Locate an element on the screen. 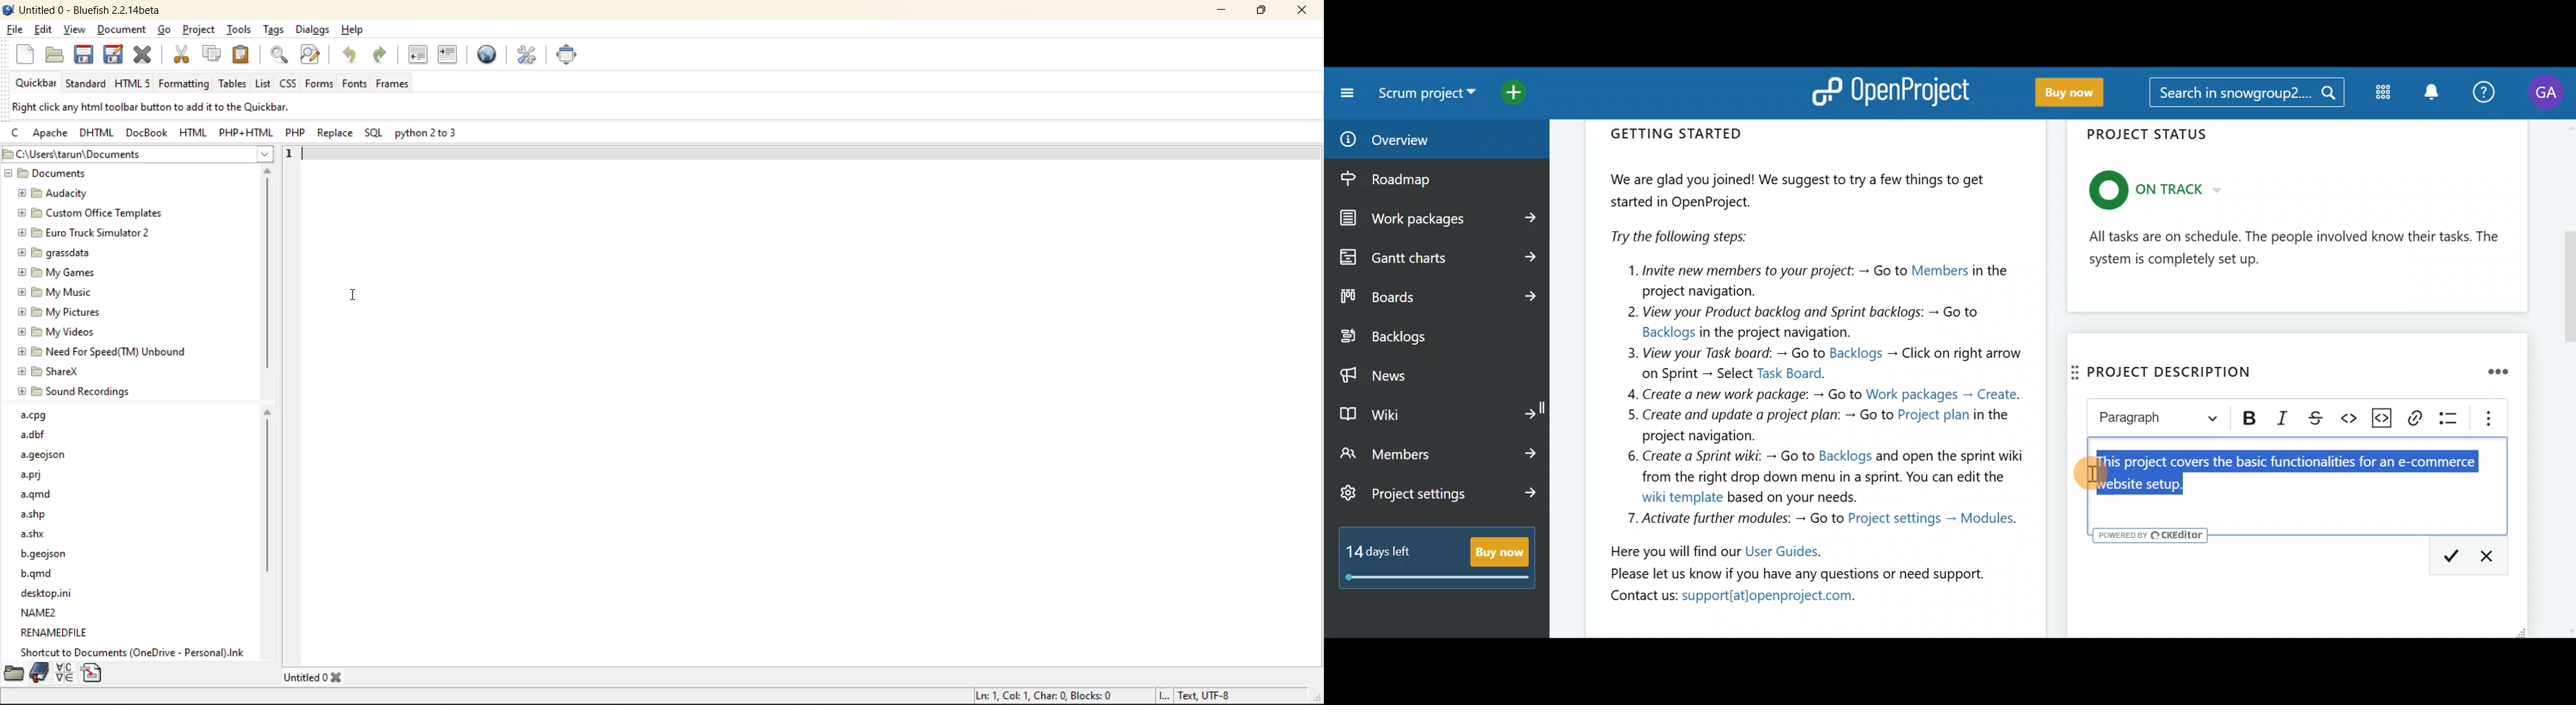  maximize is located at coordinates (1260, 10).